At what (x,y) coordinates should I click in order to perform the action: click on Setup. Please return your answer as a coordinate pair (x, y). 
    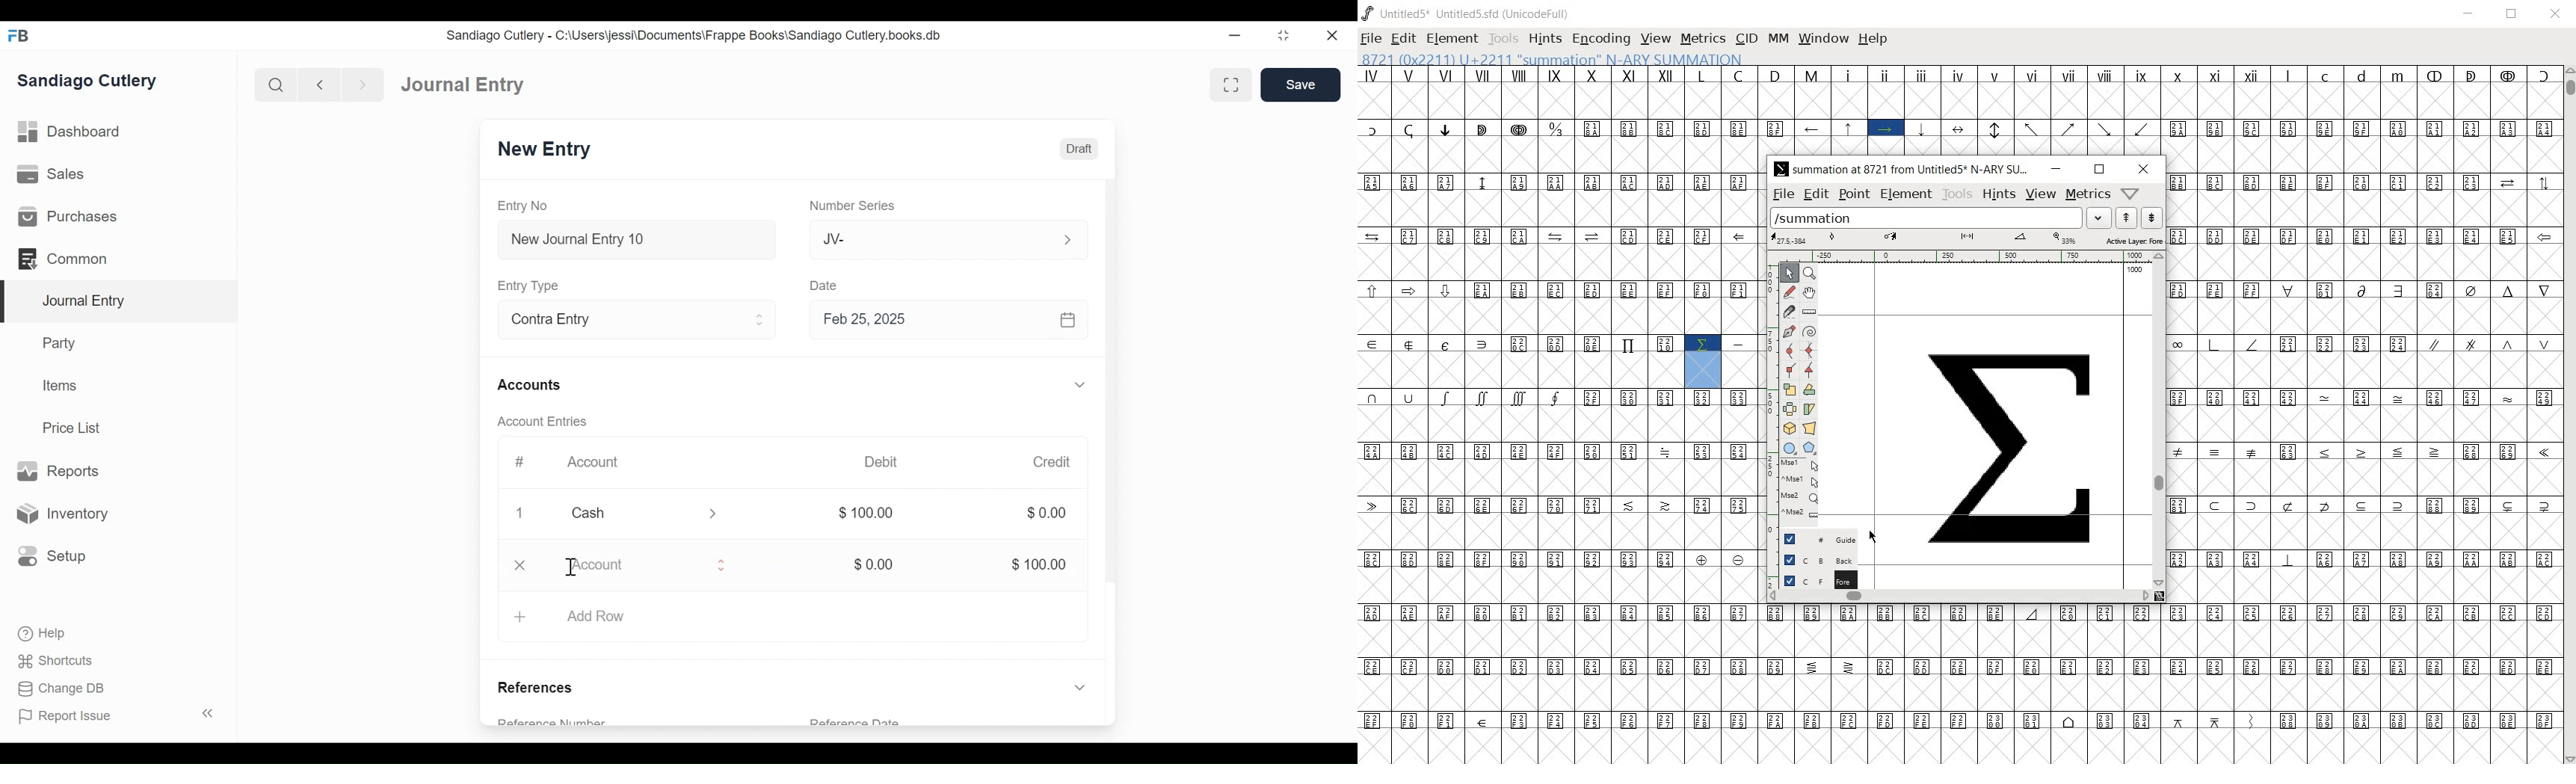
    Looking at the image, I should click on (52, 555).